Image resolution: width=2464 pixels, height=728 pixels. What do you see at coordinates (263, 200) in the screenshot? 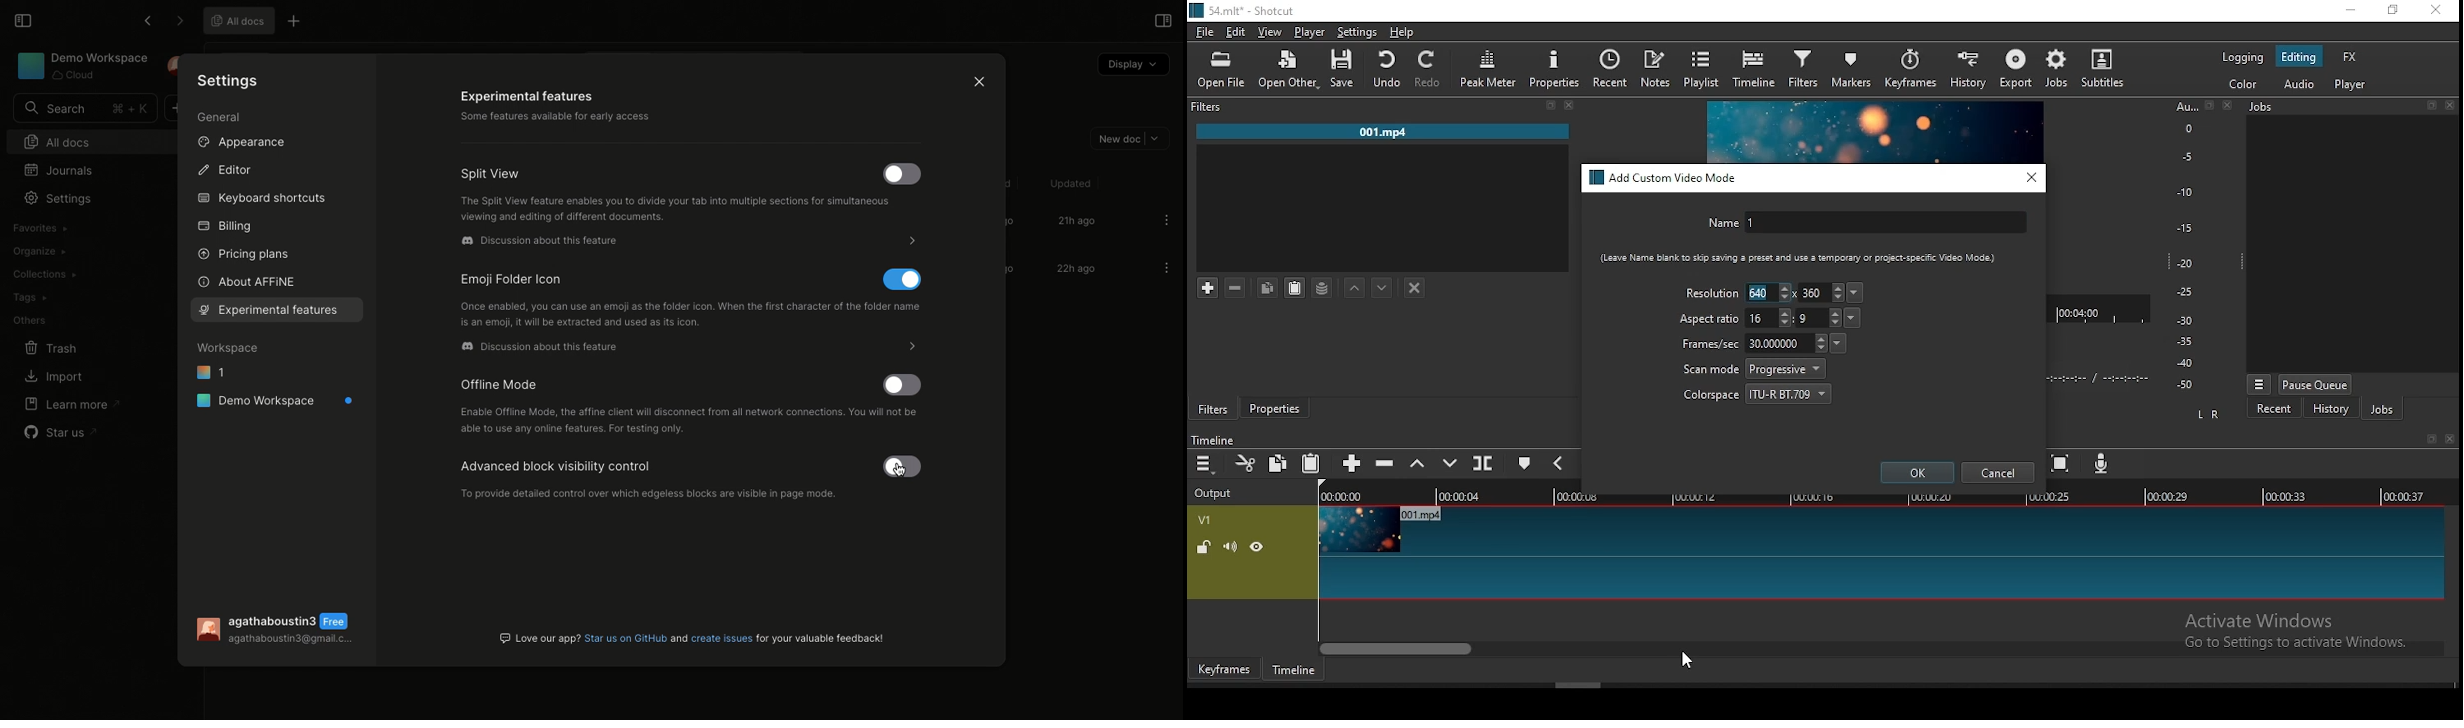
I see `Keyboard shortcuts` at bounding box center [263, 200].